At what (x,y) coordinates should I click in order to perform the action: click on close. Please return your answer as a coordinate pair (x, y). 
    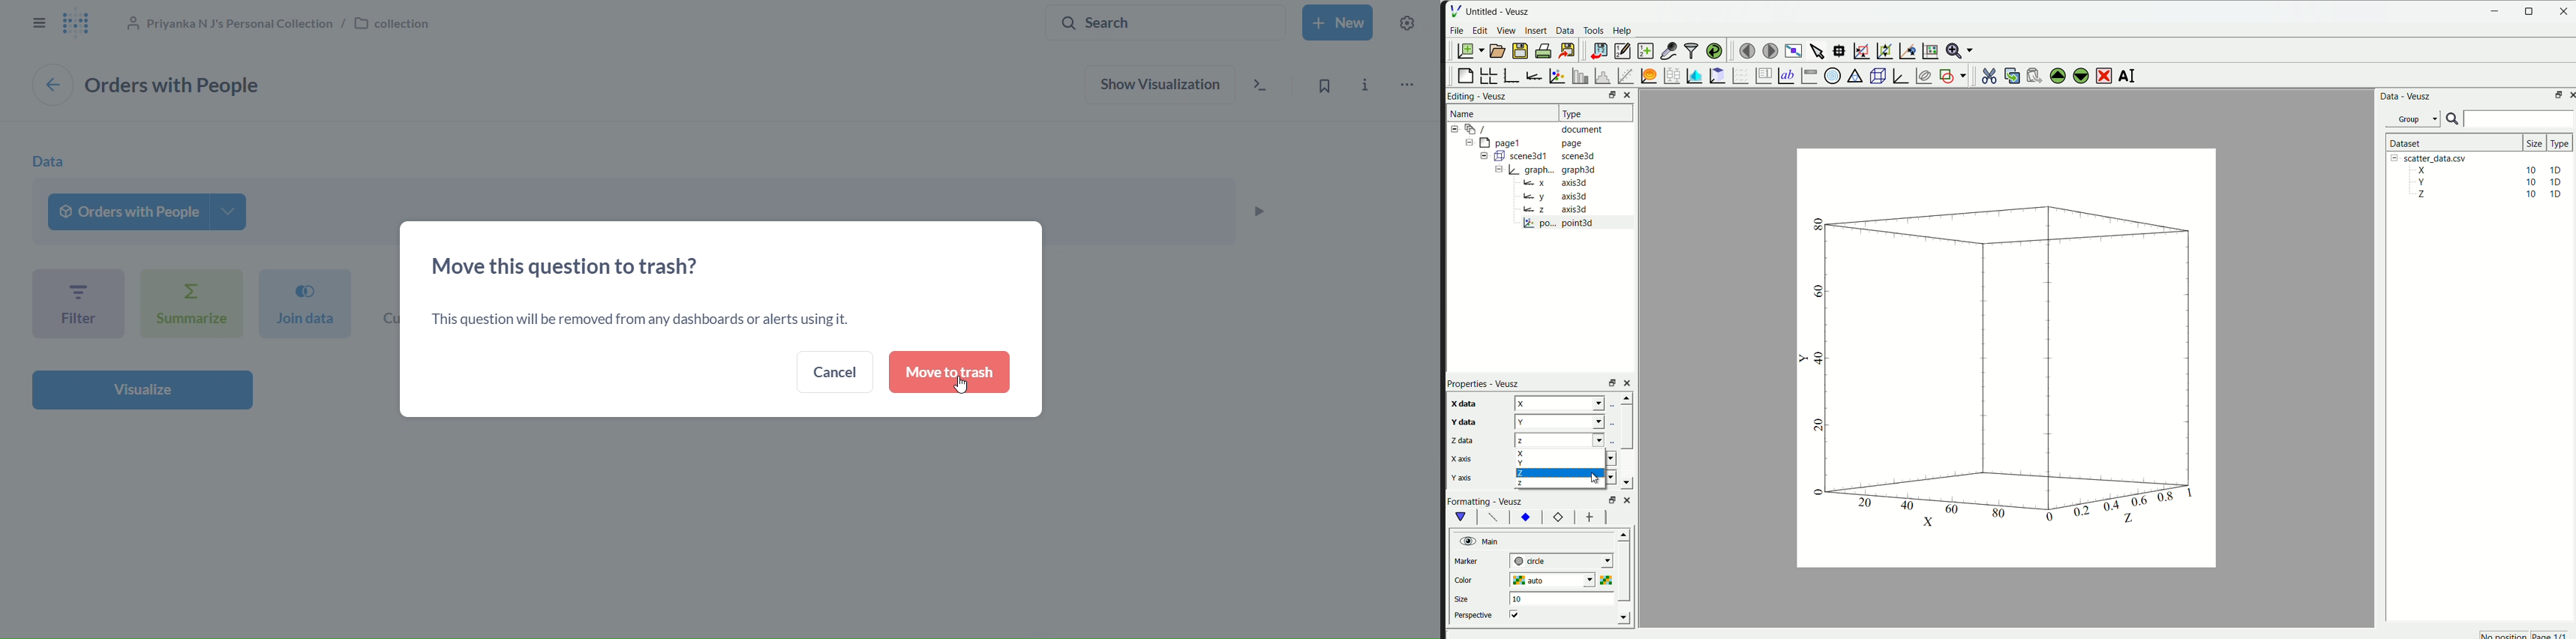
    Looking at the image, I should click on (2562, 11).